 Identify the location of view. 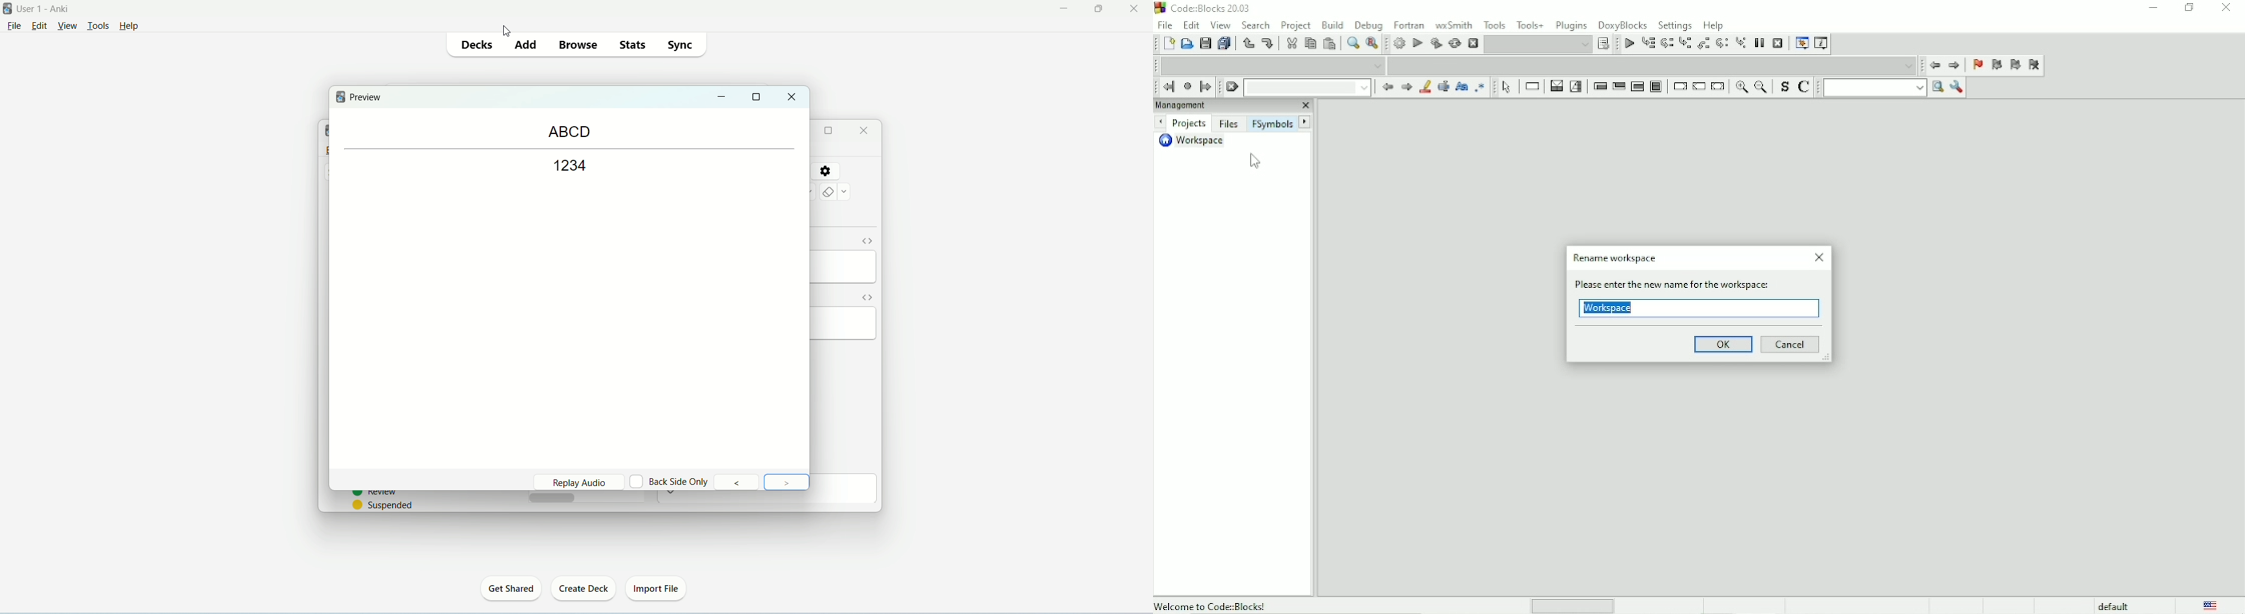
(68, 25).